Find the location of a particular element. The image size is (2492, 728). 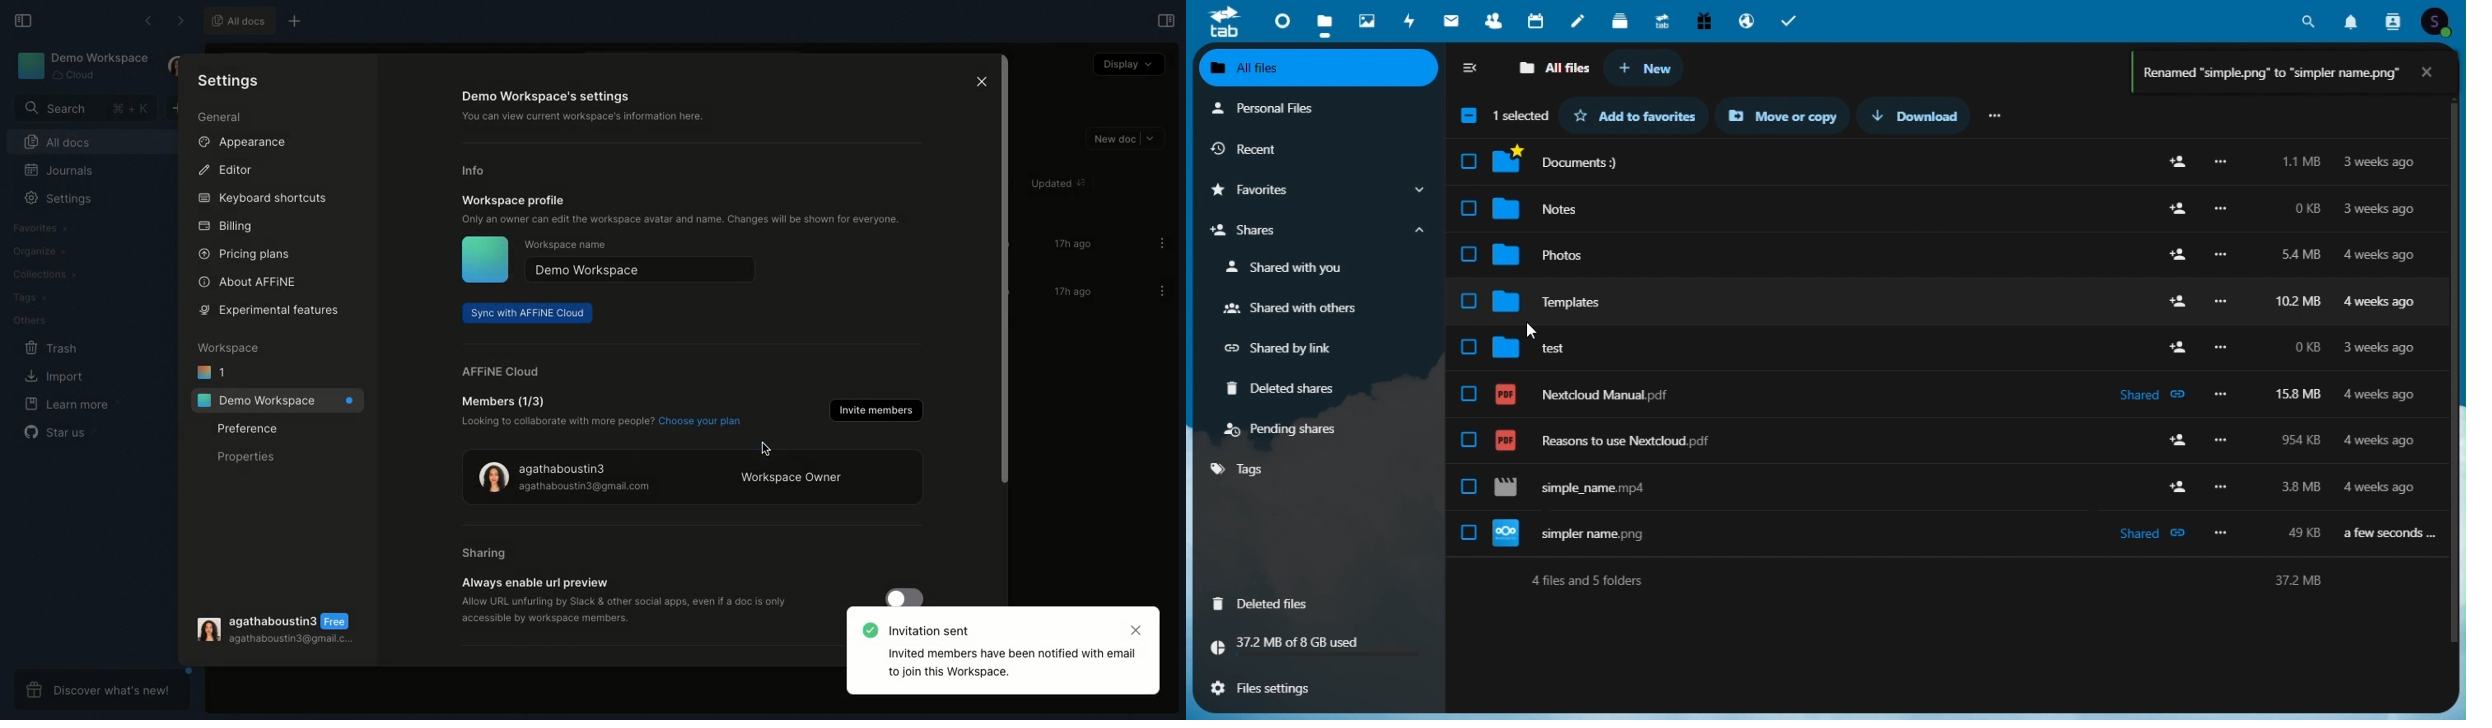

Add to favourites is located at coordinates (1642, 115).